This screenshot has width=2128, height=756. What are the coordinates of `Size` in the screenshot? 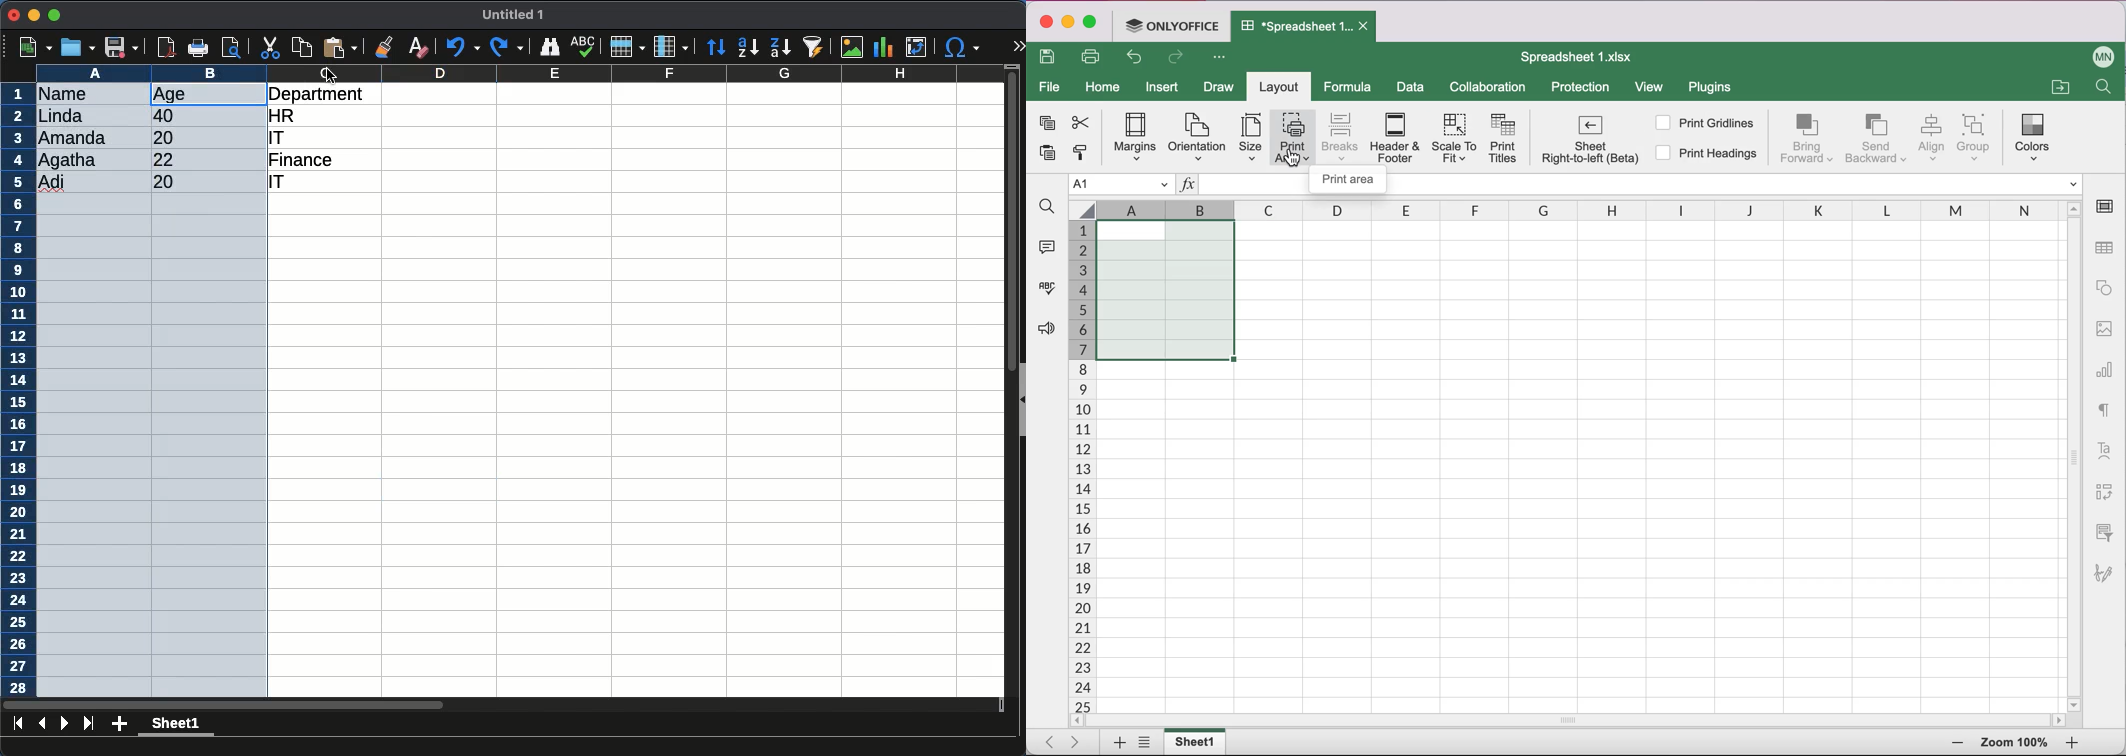 It's located at (1246, 139).